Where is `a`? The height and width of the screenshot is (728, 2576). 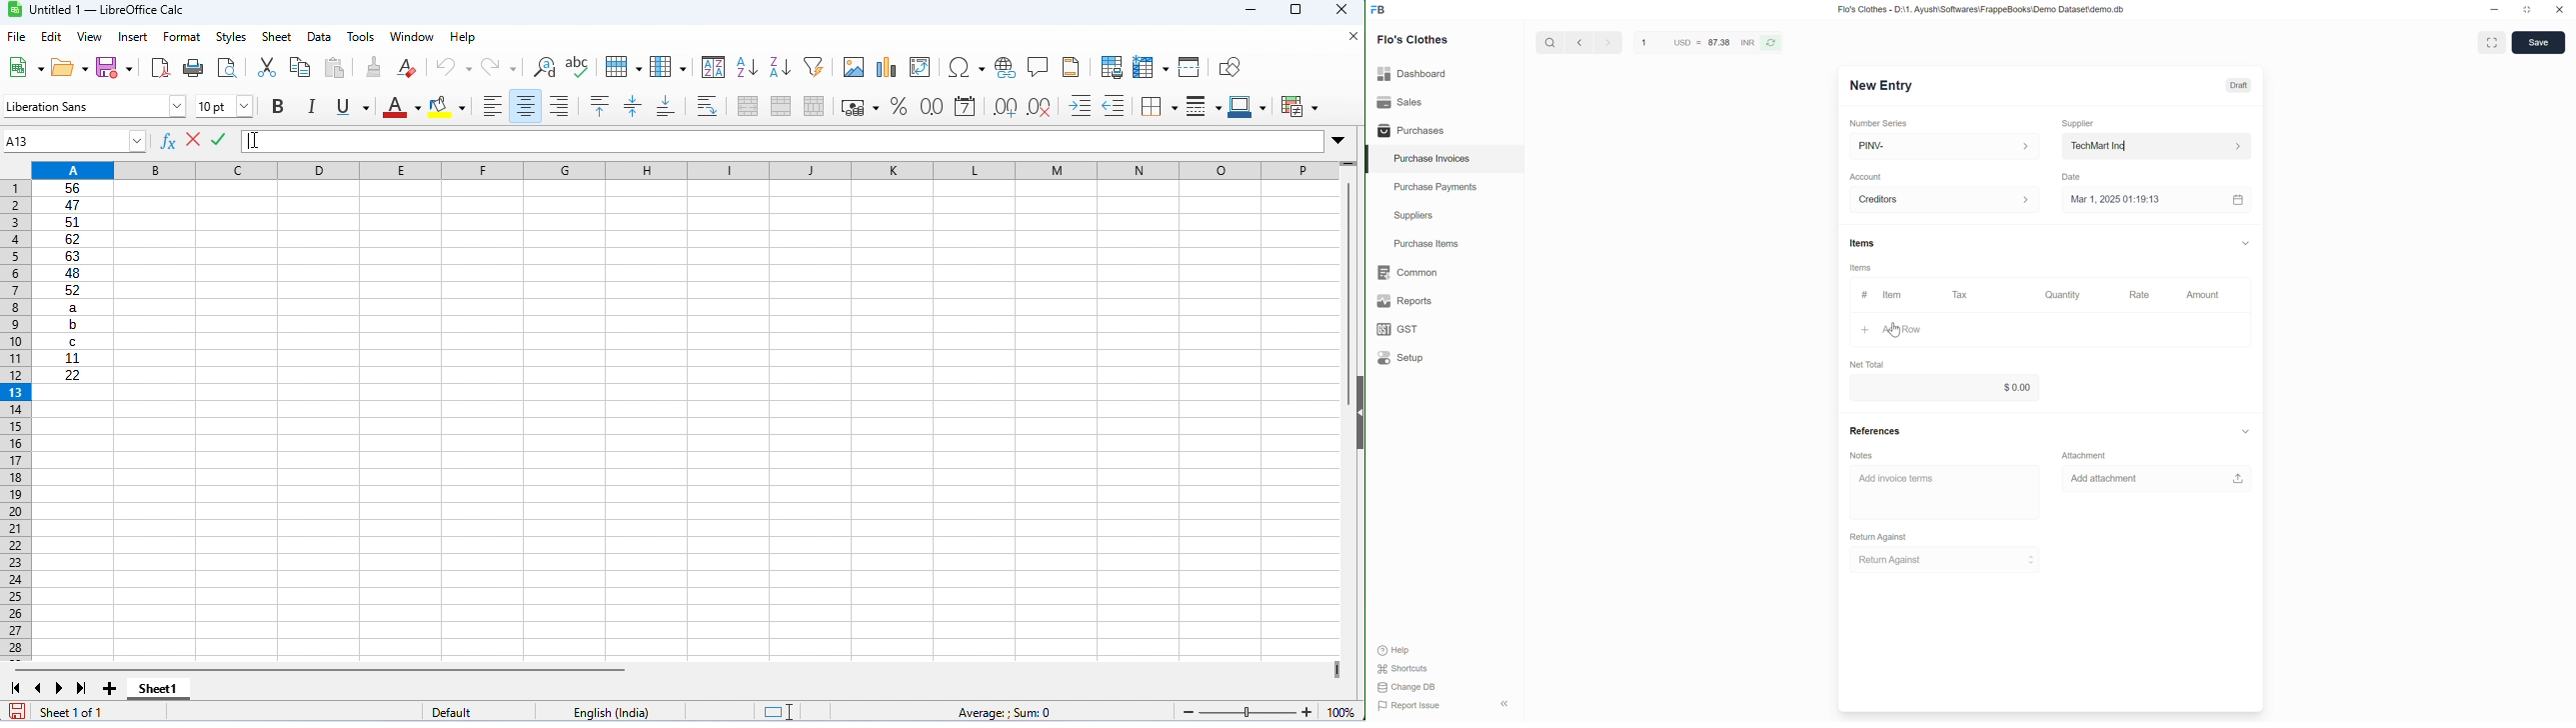 a is located at coordinates (72, 307).